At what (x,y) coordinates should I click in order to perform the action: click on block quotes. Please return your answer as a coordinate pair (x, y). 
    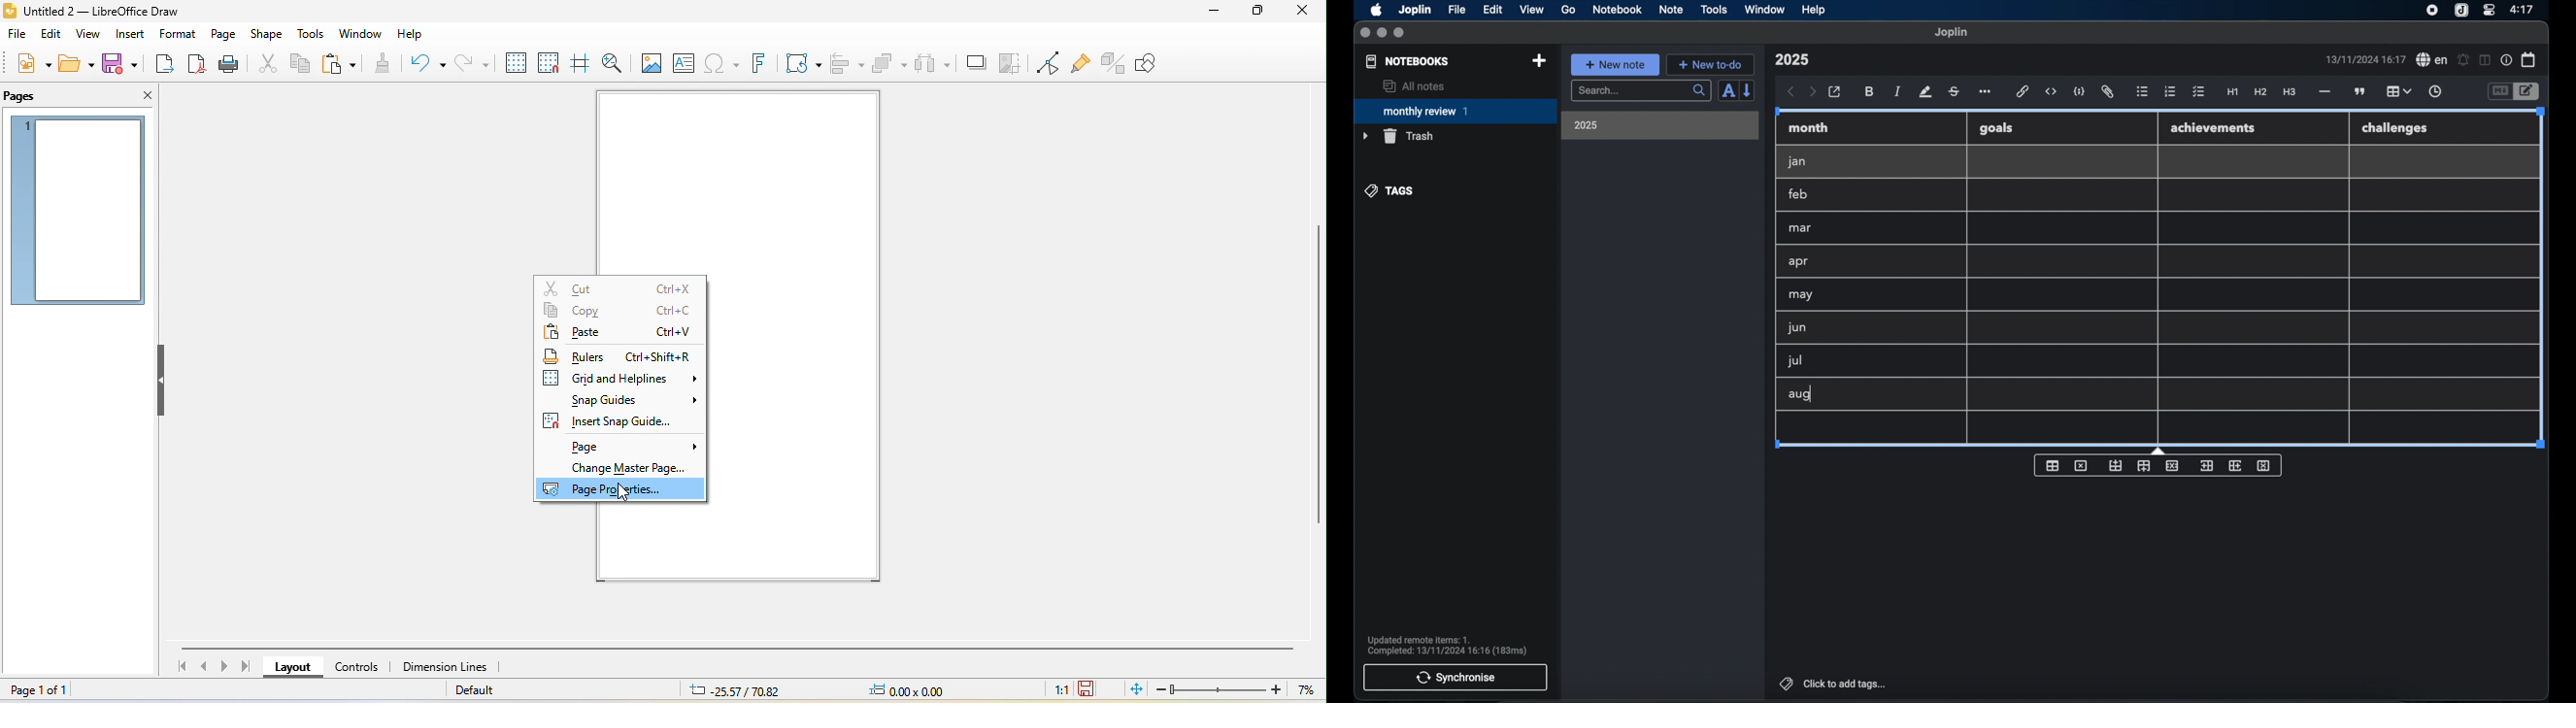
    Looking at the image, I should click on (2361, 92).